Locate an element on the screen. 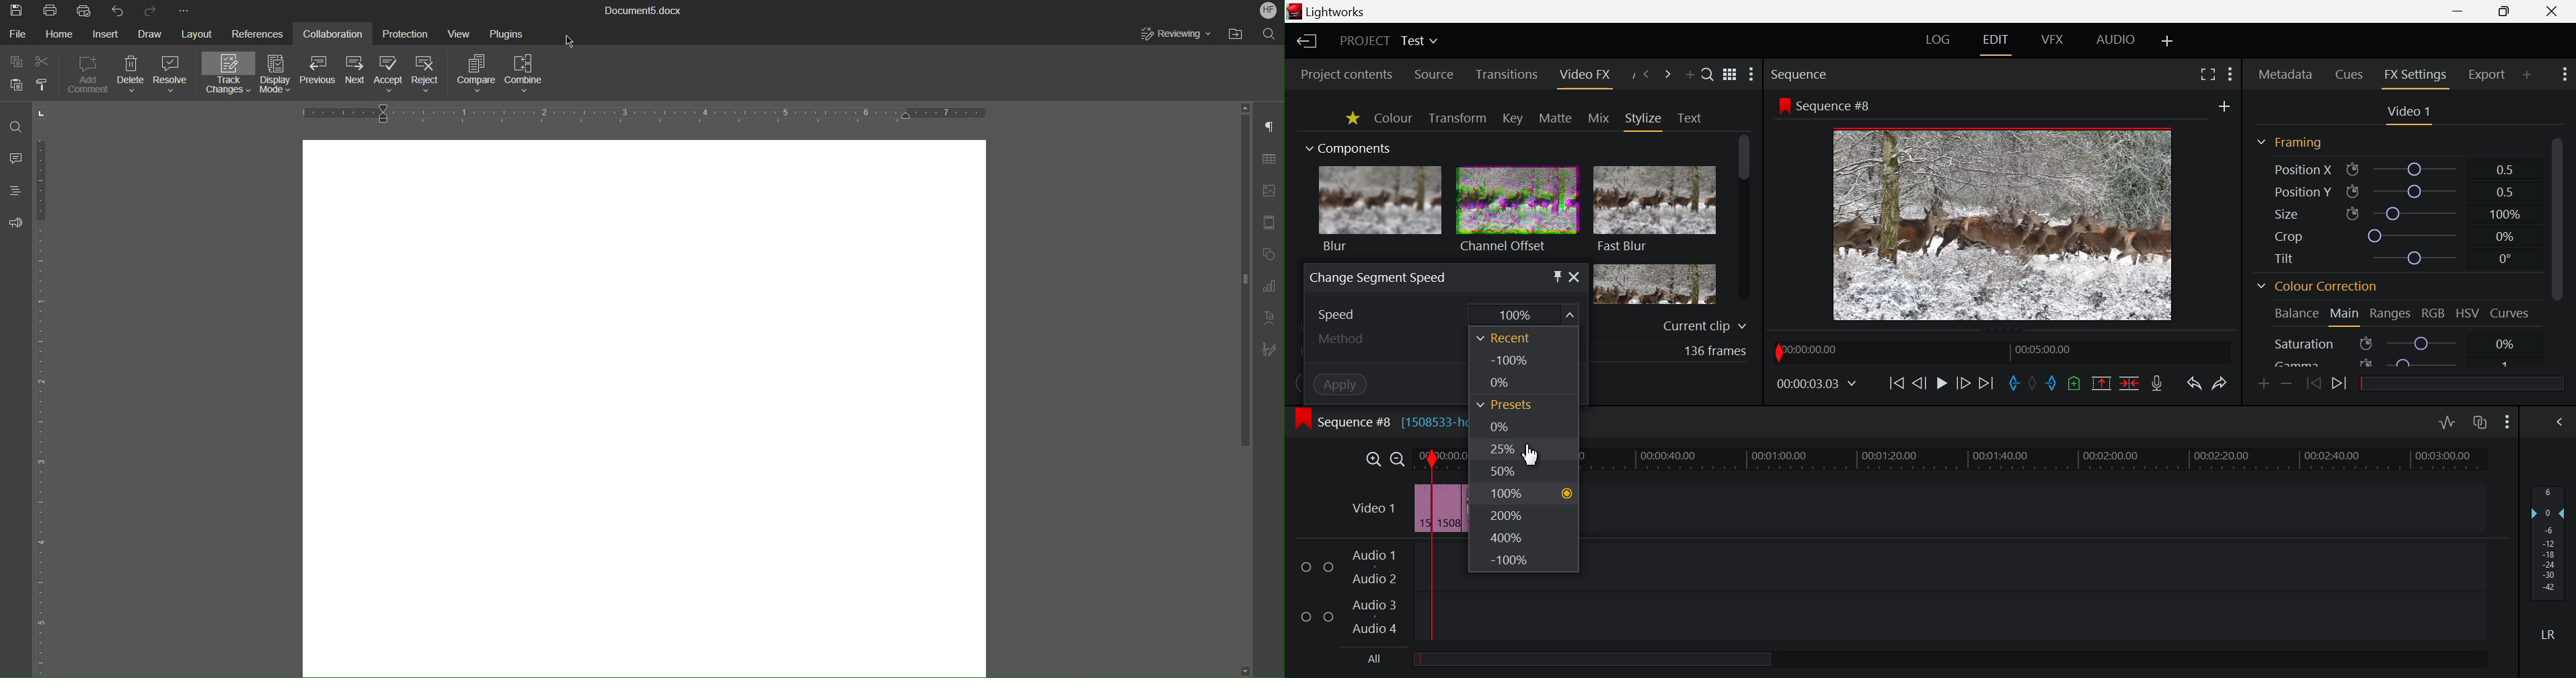 This screenshot has height=700, width=2576. Resolve is located at coordinates (173, 79).